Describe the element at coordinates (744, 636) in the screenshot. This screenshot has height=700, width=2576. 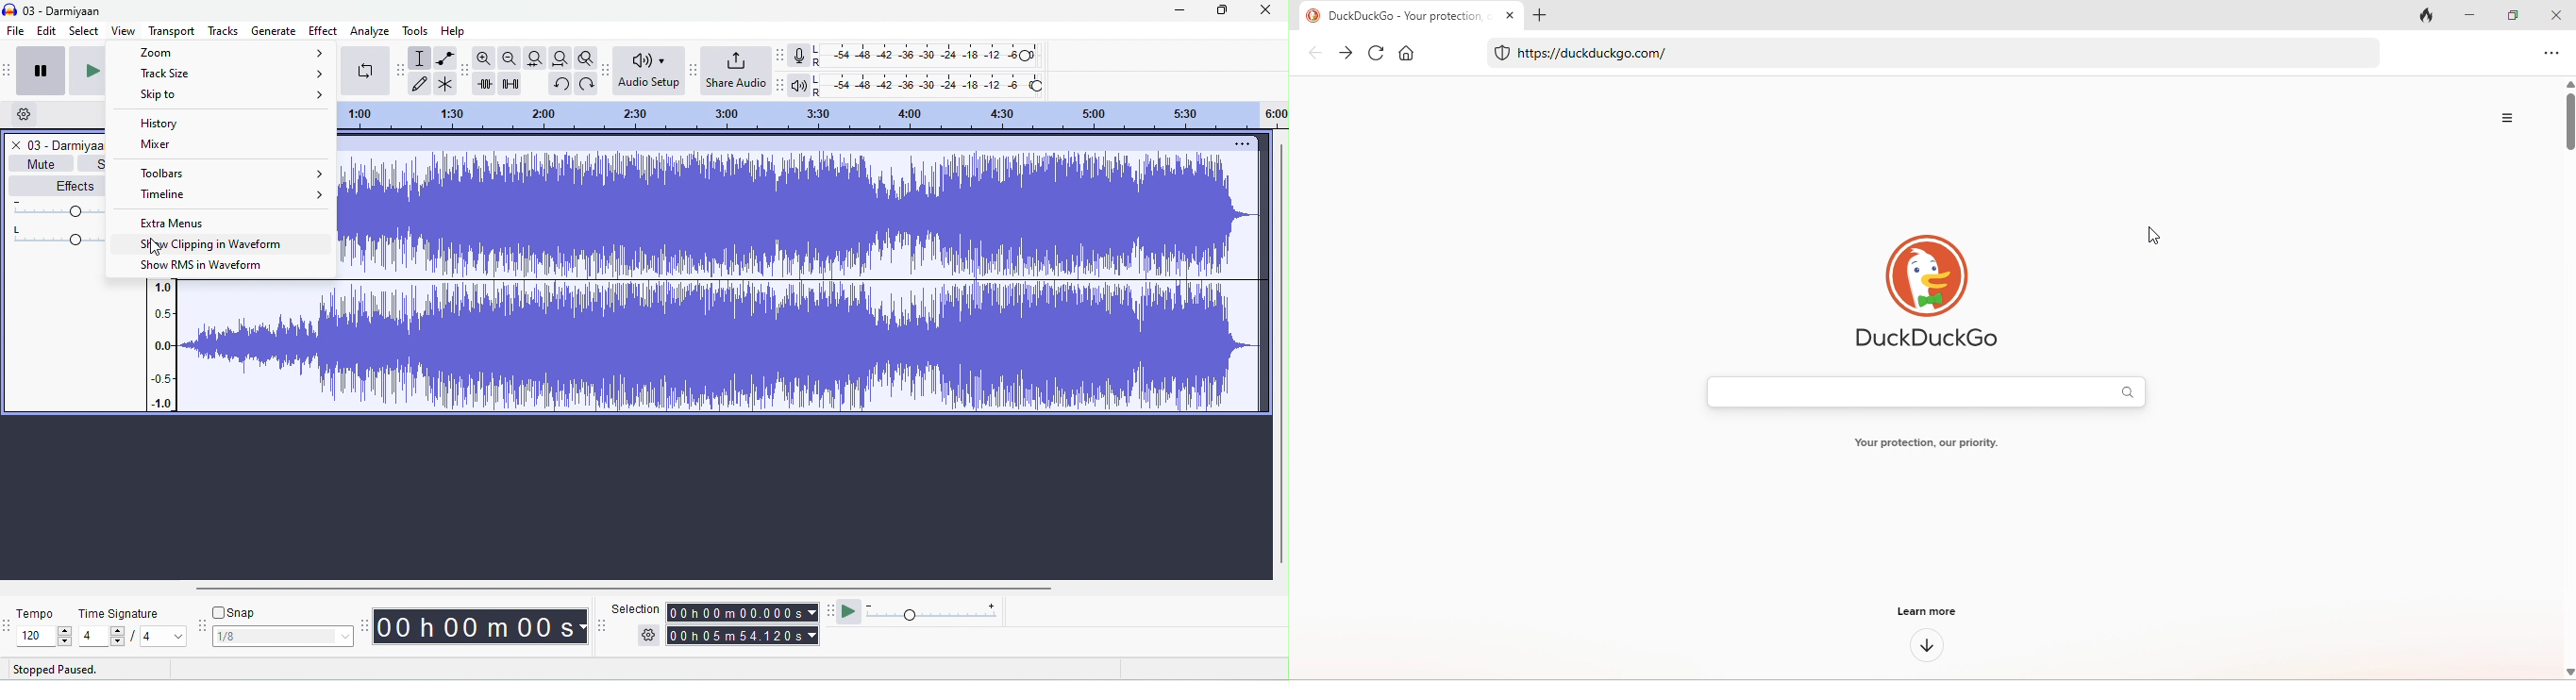
I see `total time` at that location.